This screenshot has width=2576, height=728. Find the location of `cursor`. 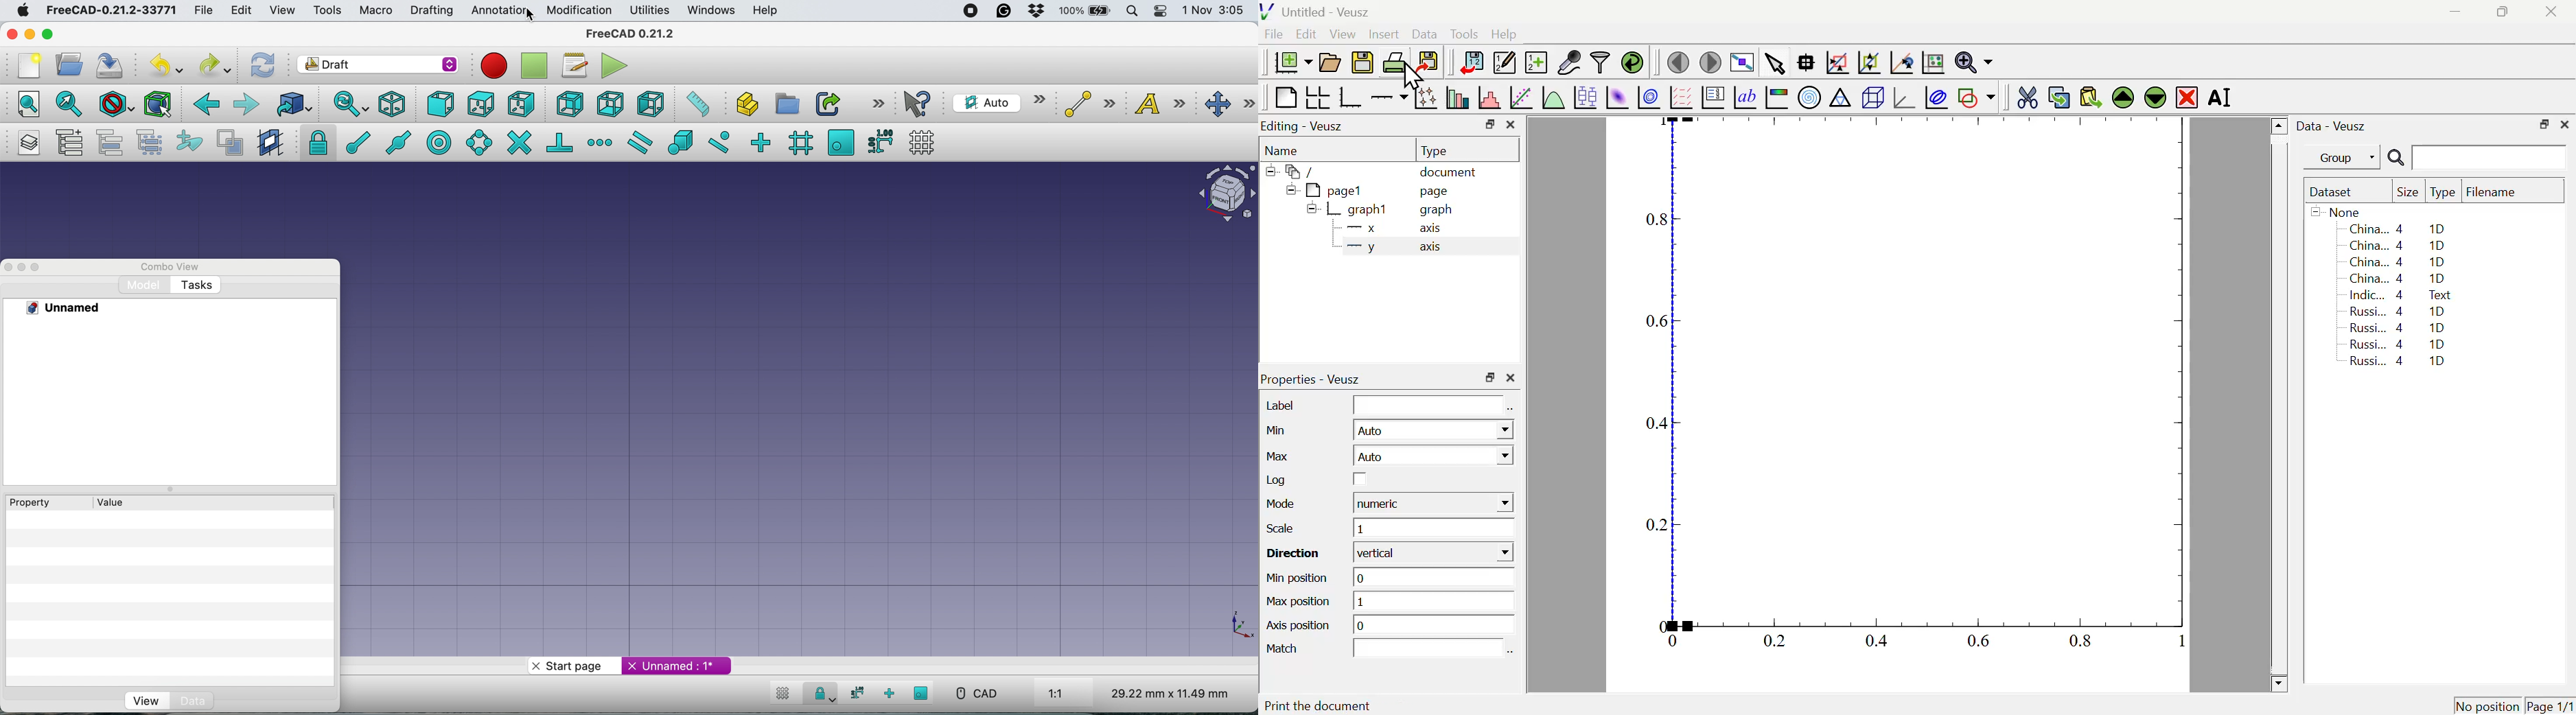

cursor is located at coordinates (536, 15).